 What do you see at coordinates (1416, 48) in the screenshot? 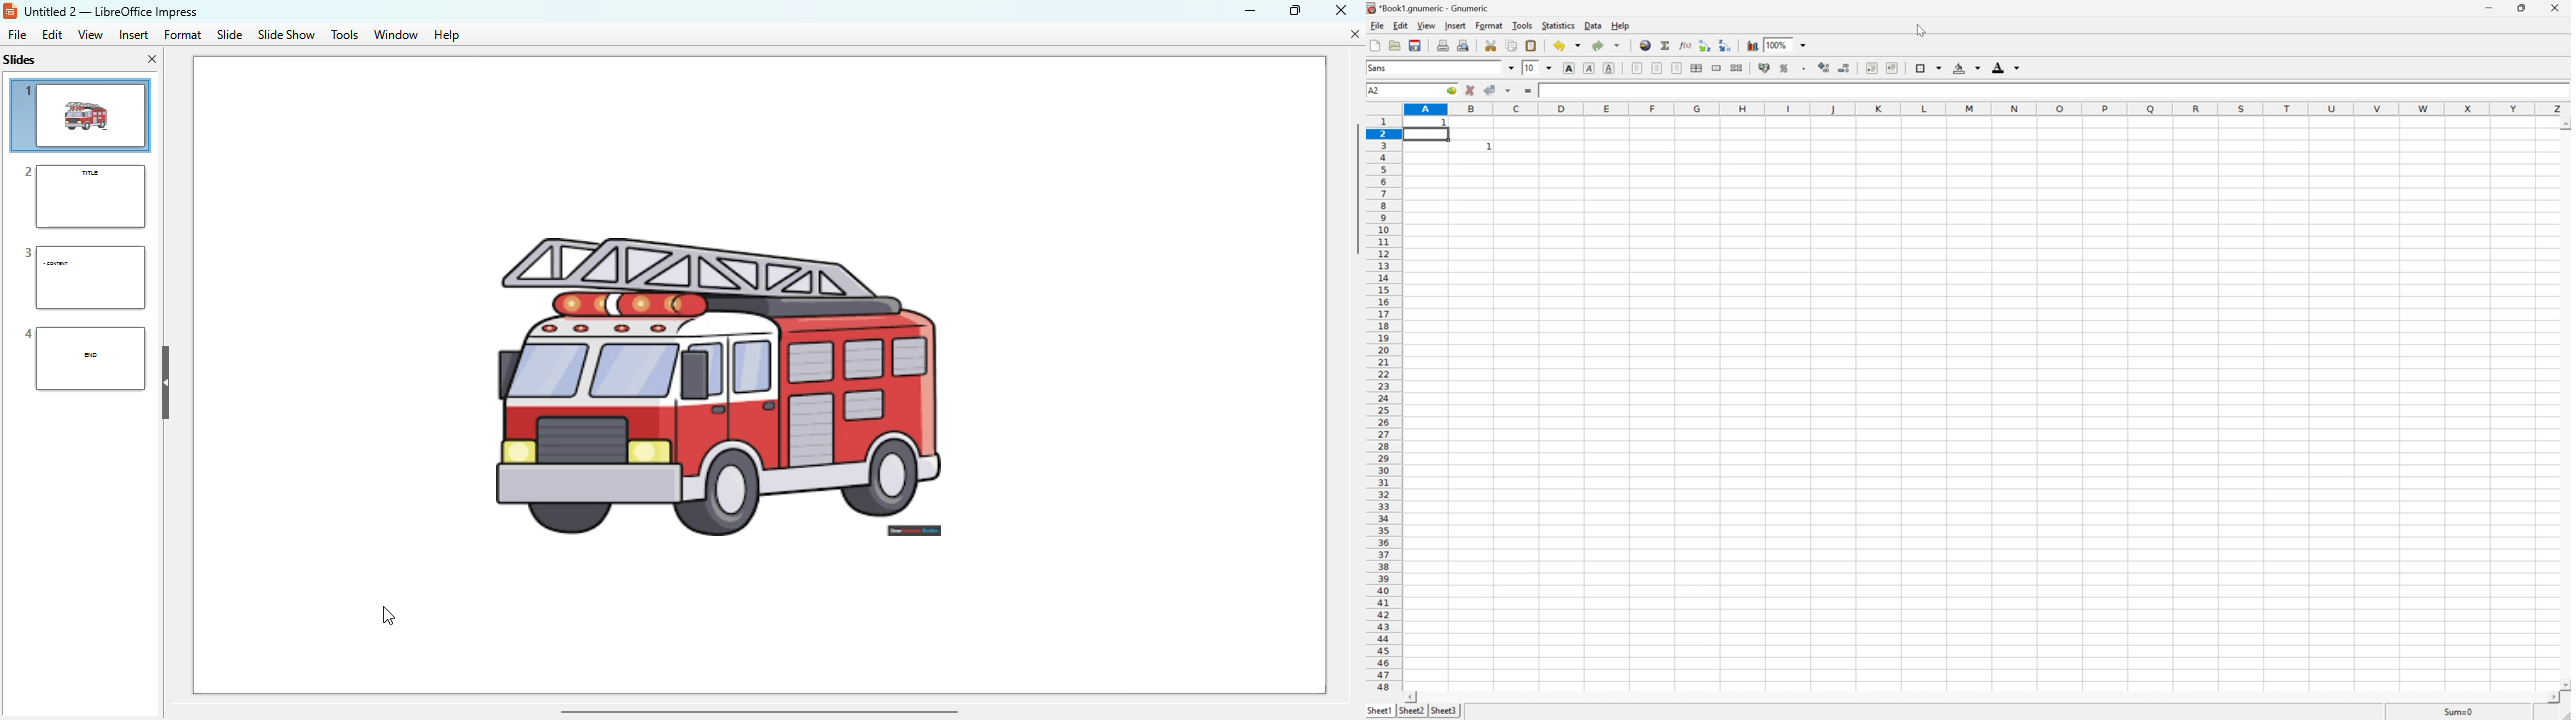
I see `save the current workbook` at bounding box center [1416, 48].